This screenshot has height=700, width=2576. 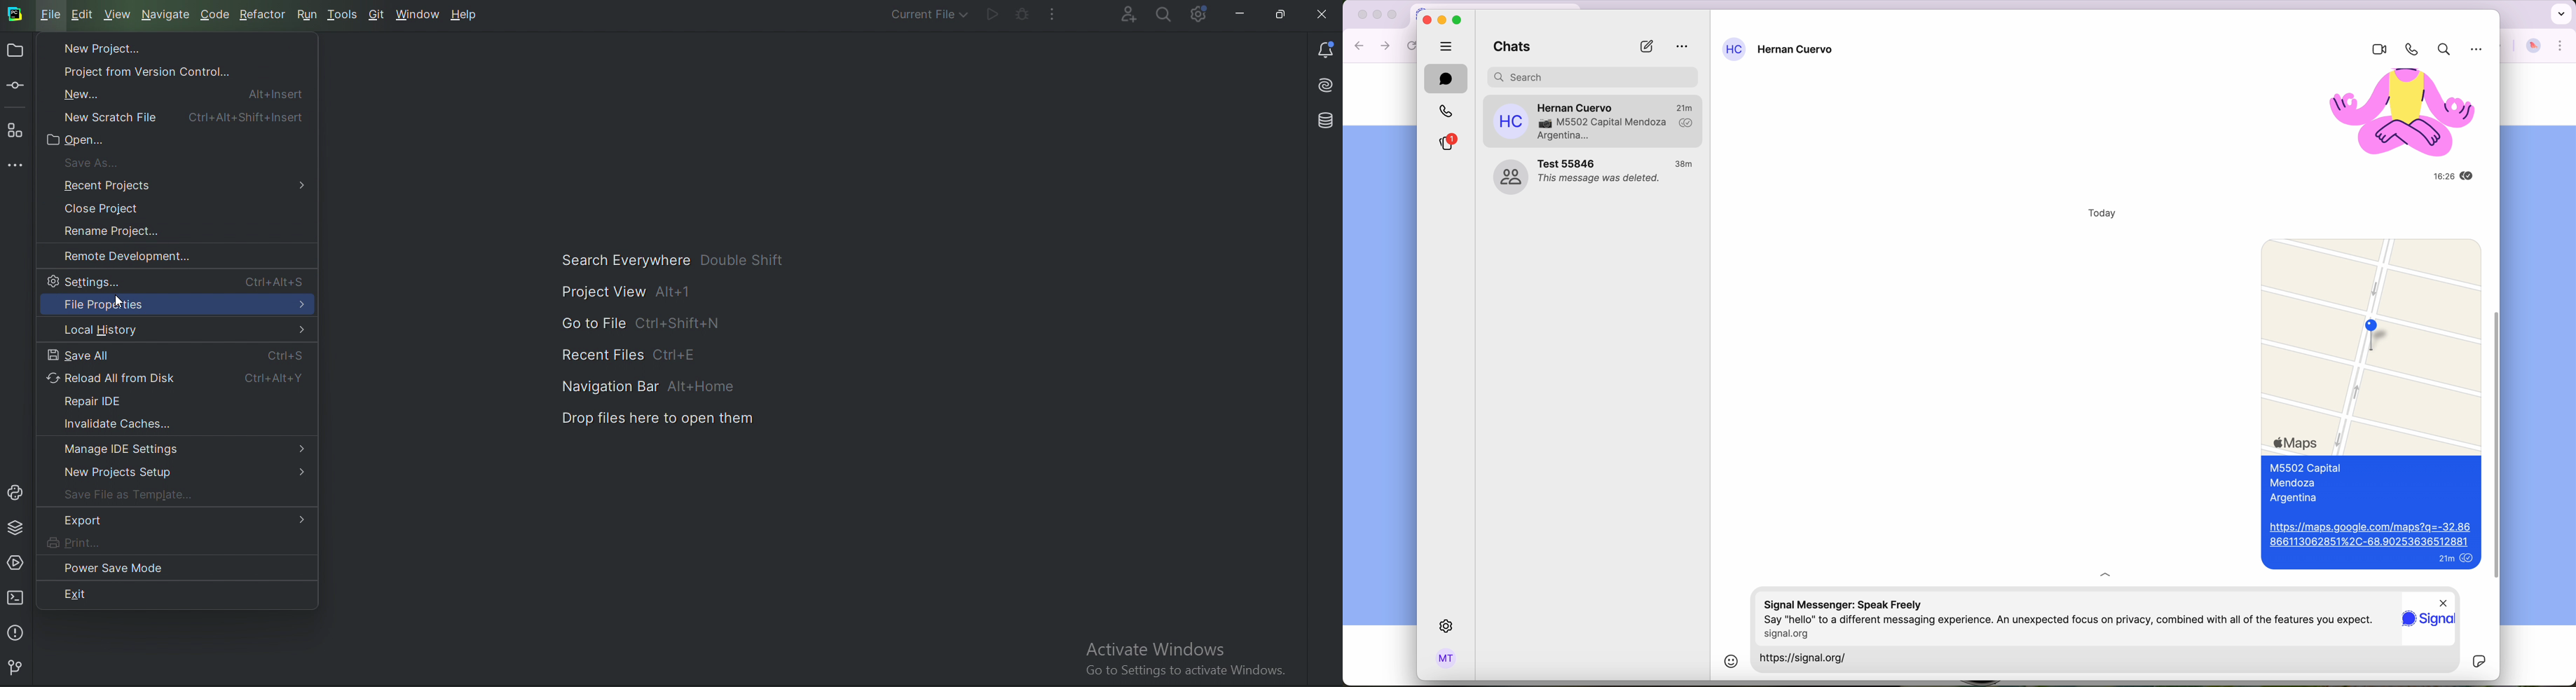 I want to click on stories, so click(x=1446, y=143).